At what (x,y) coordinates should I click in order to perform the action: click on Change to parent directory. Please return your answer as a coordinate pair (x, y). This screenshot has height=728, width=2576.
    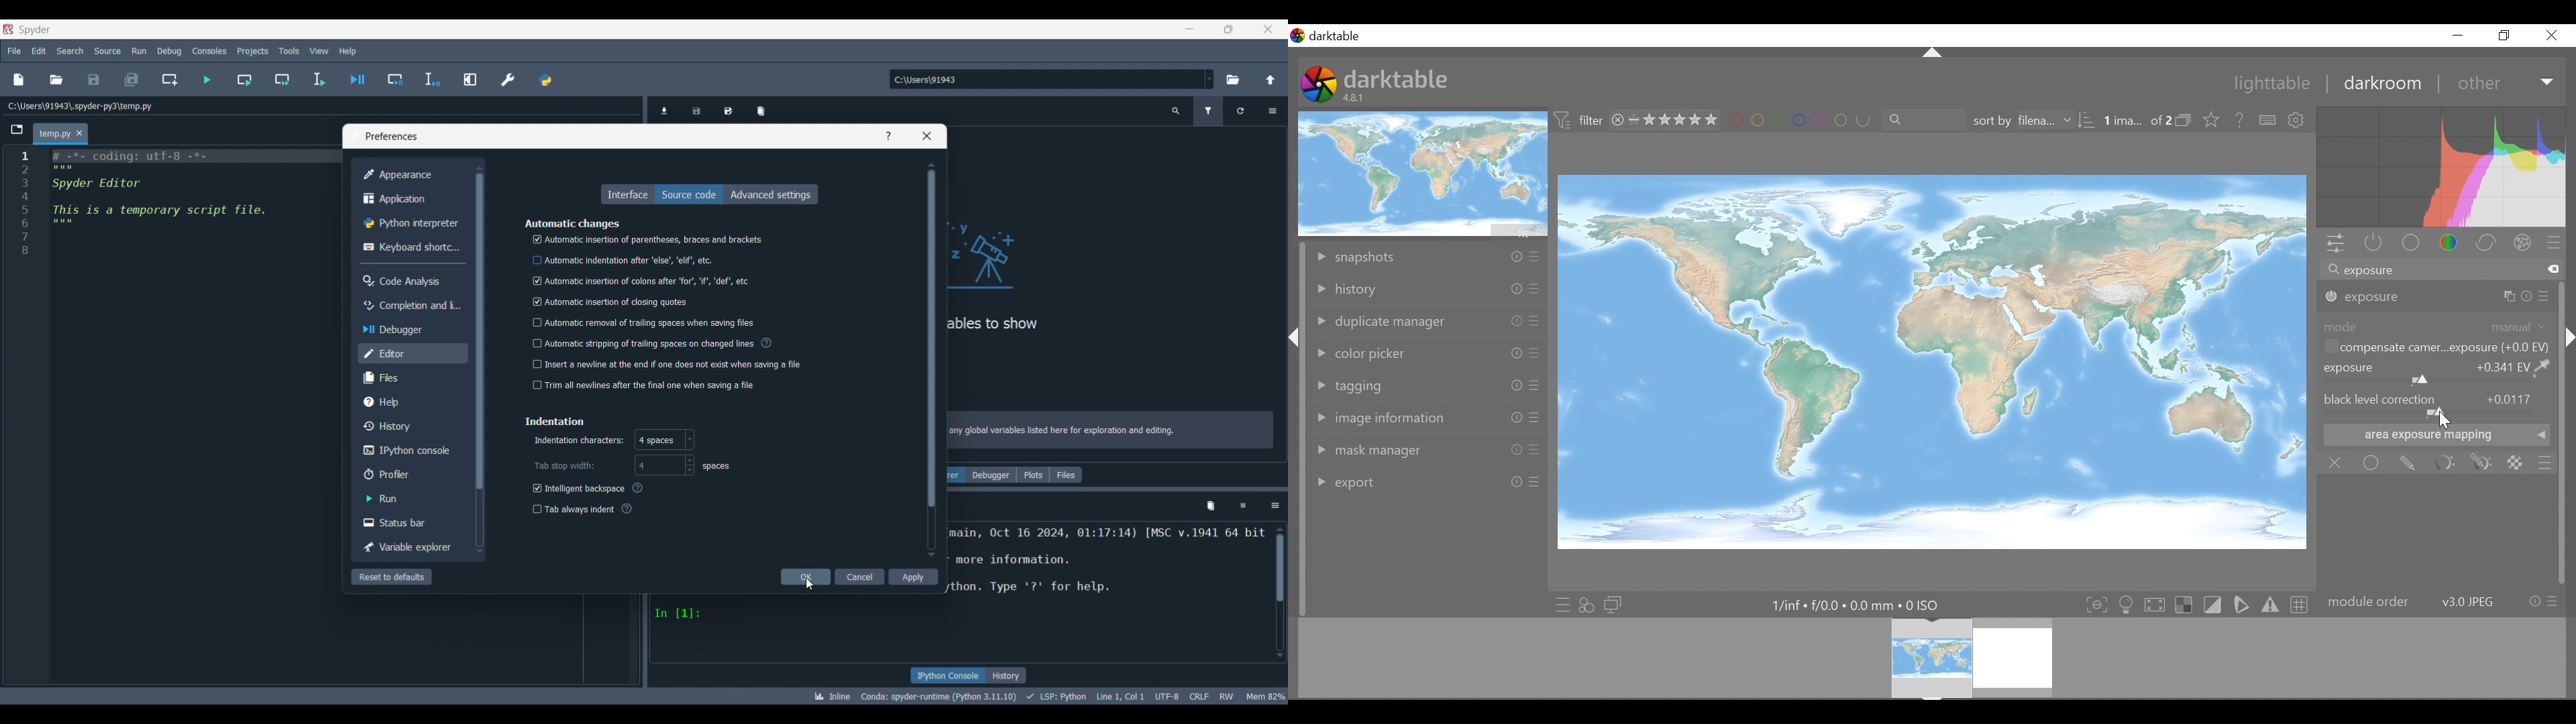
    Looking at the image, I should click on (1271, 80).